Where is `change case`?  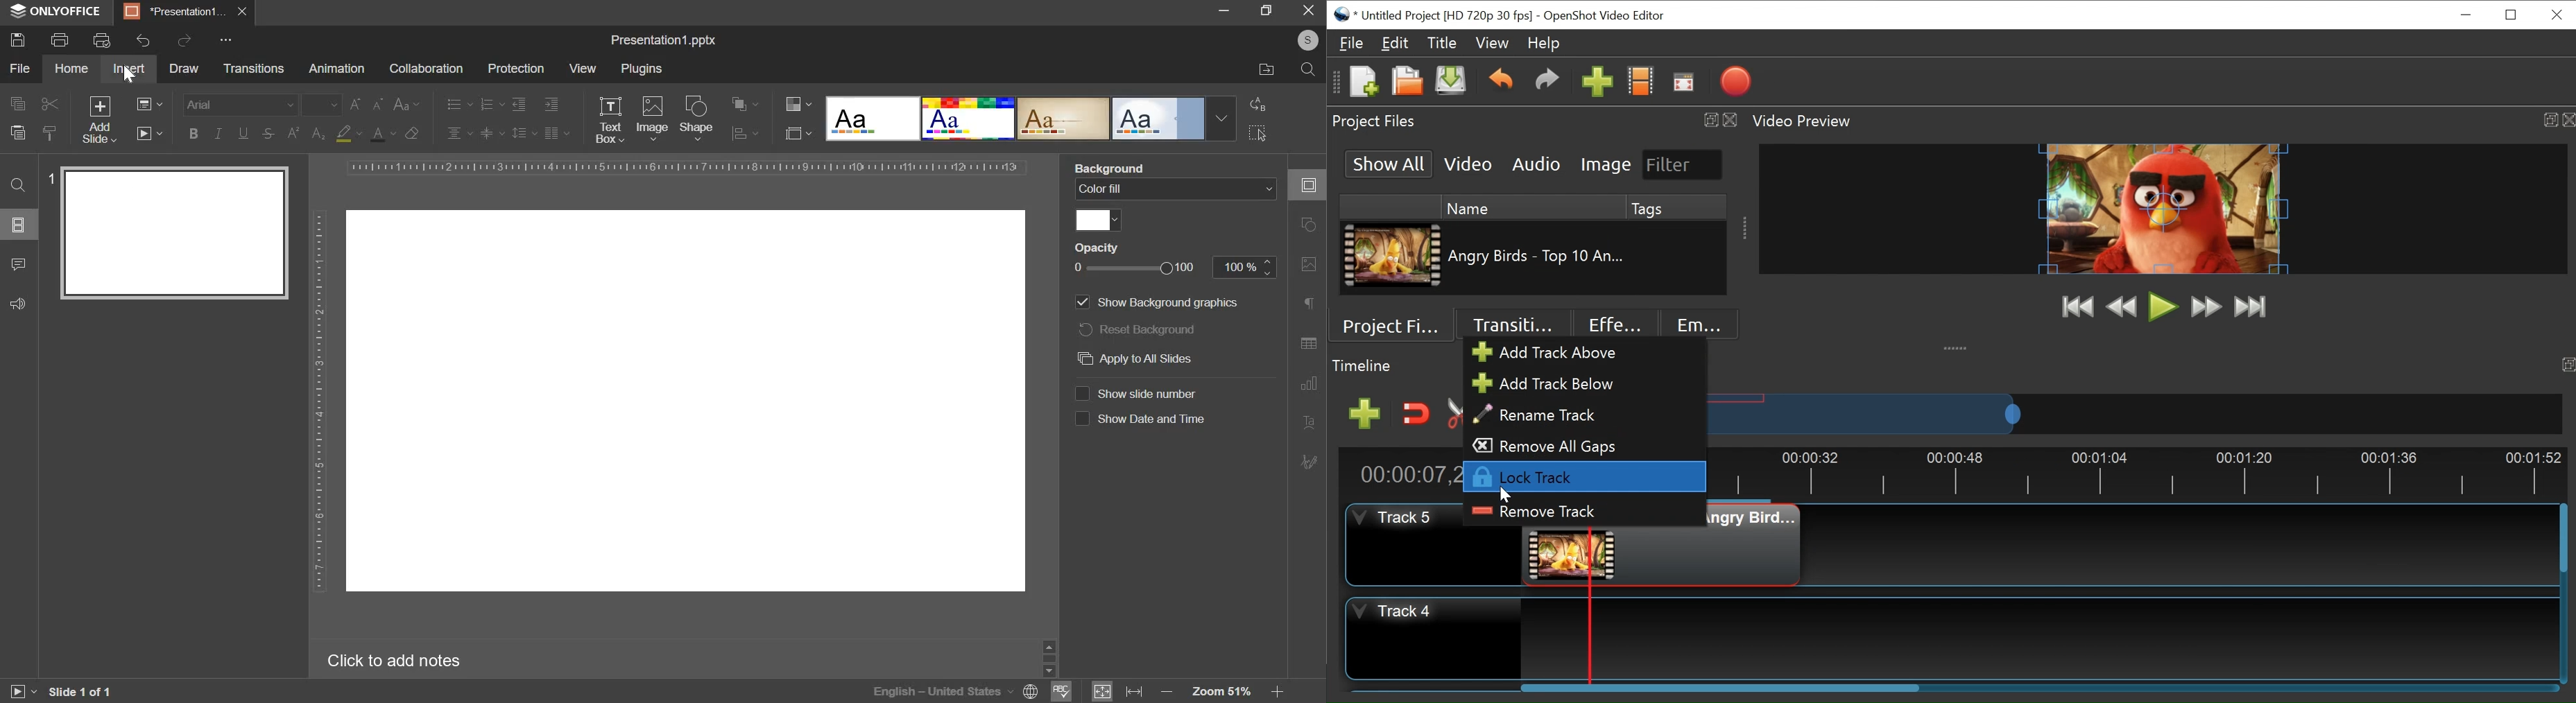 change case is located at coordinates (409, 104).